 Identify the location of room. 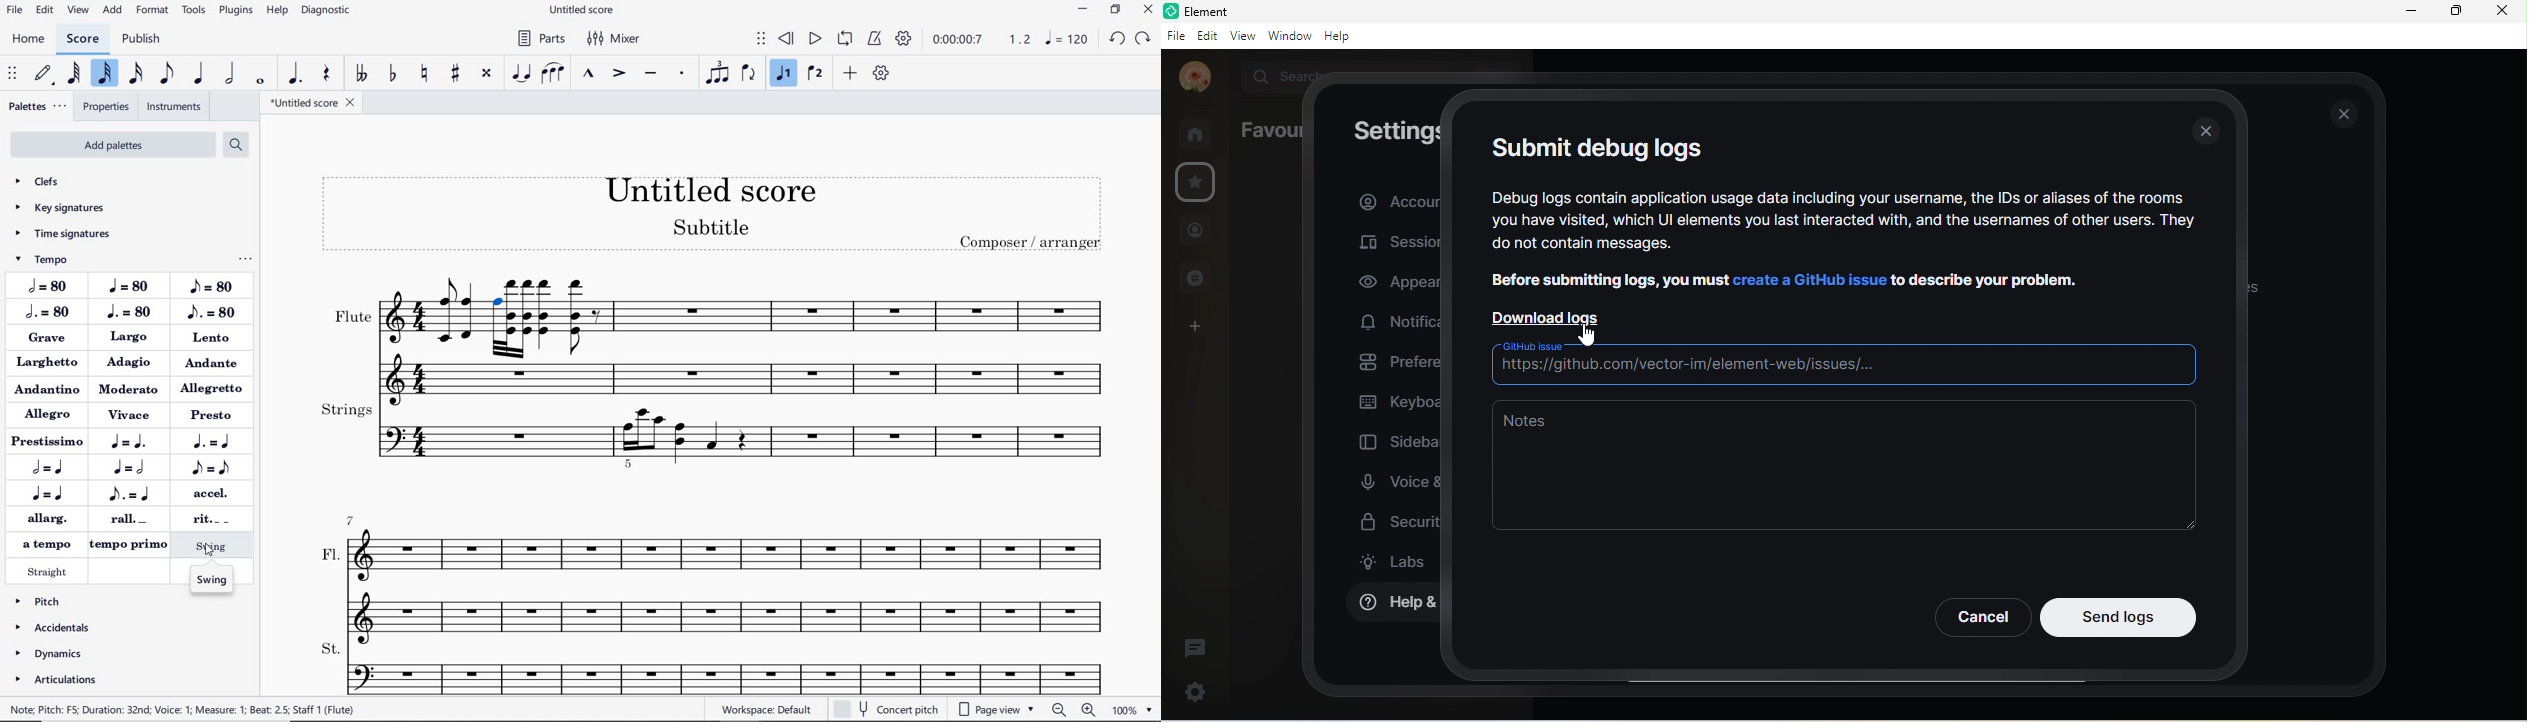
(1196, 131).